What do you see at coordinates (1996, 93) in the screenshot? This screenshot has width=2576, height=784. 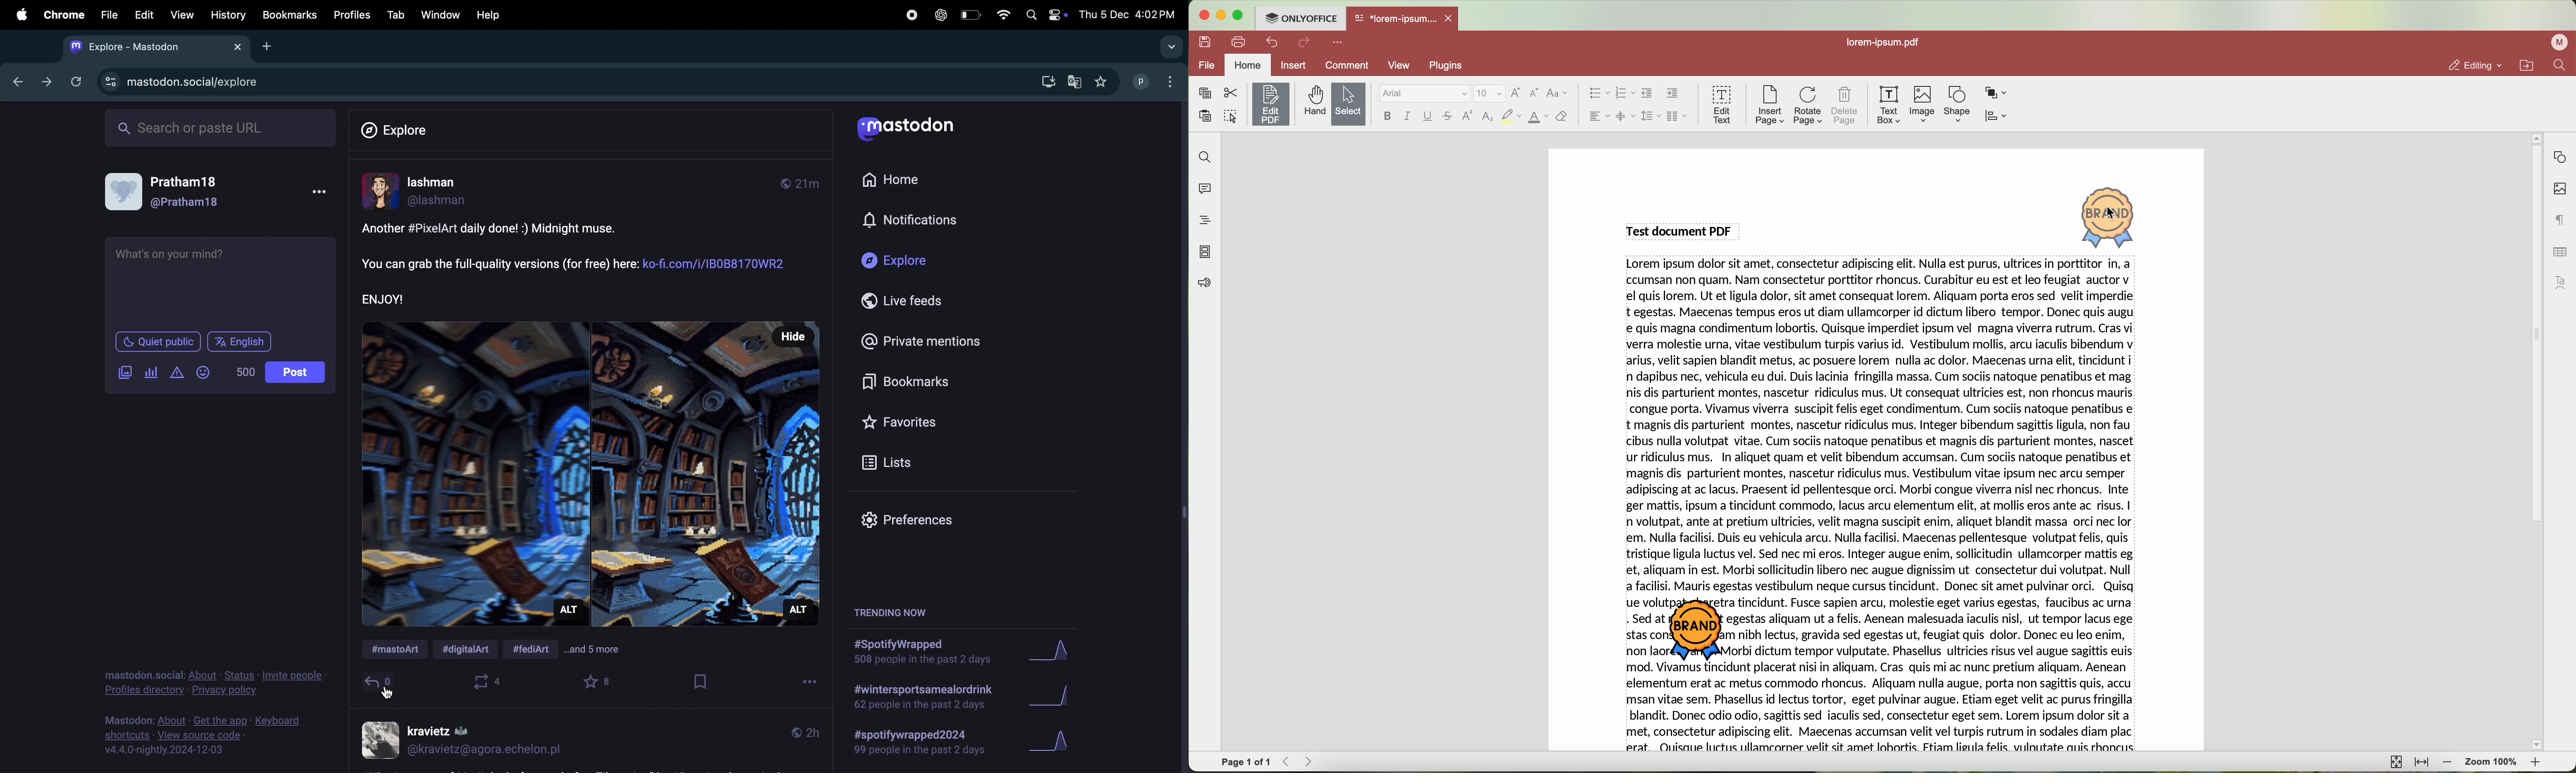 I see `arrange shape` at bounding box center [1996, 93].